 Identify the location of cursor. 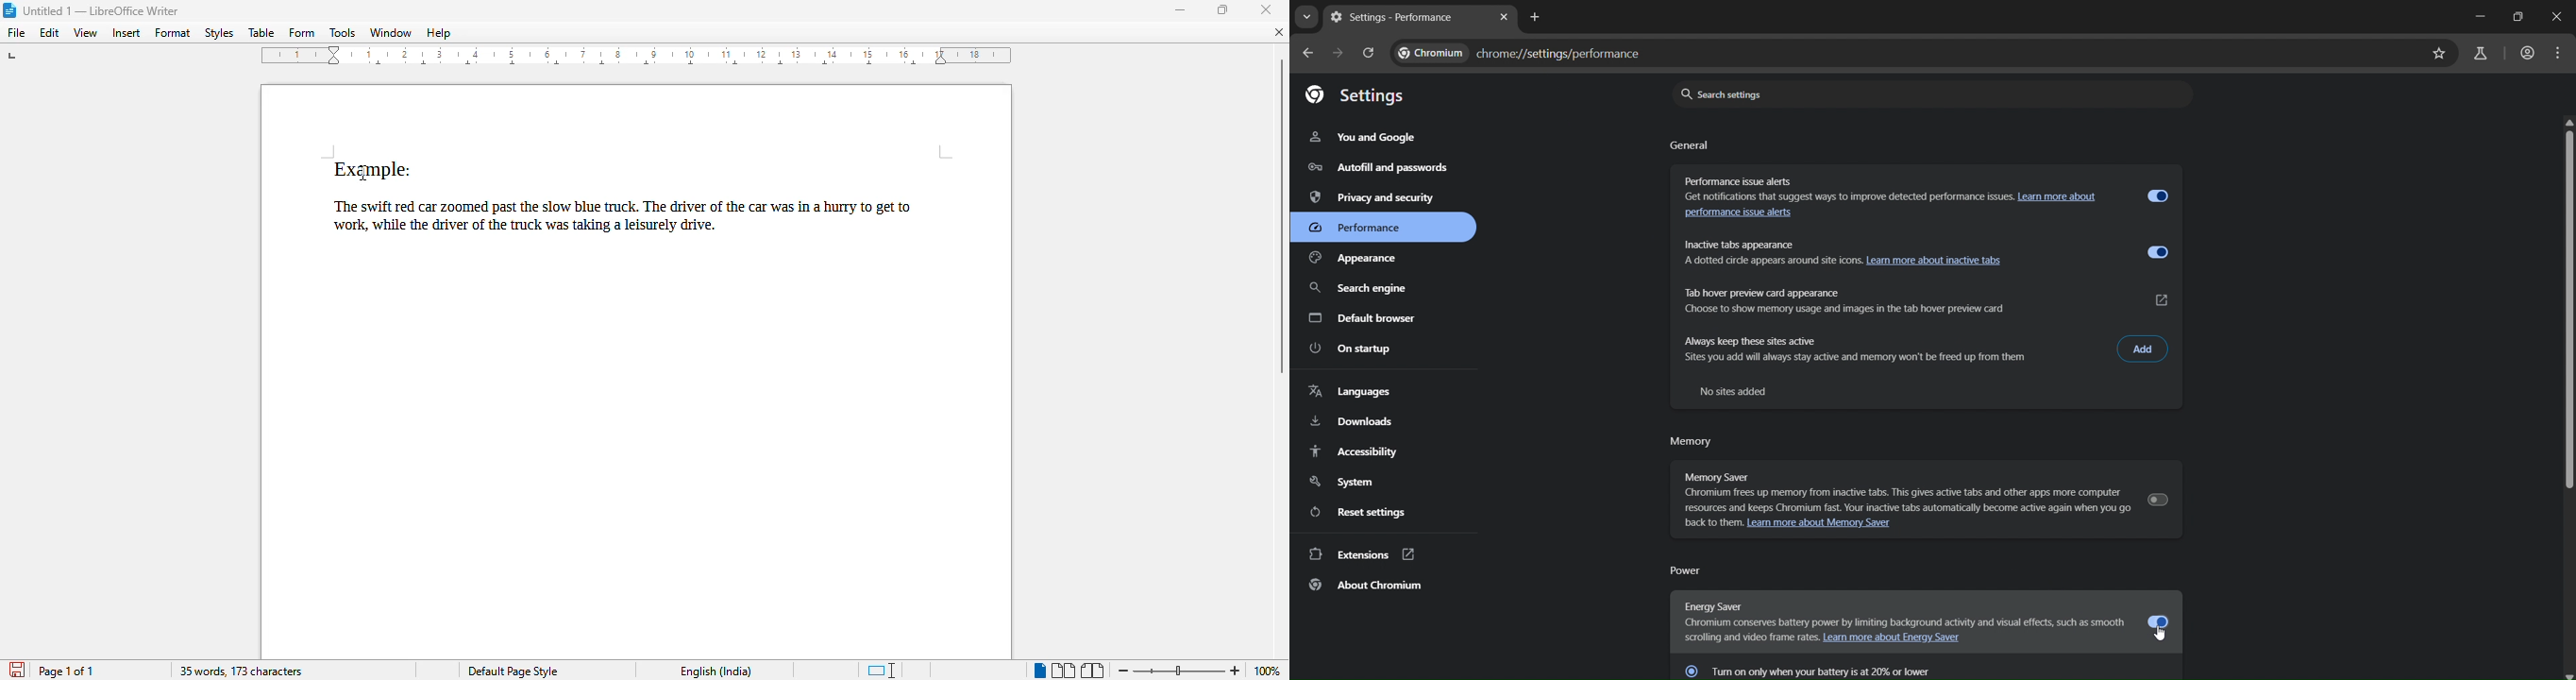
(363, 174).